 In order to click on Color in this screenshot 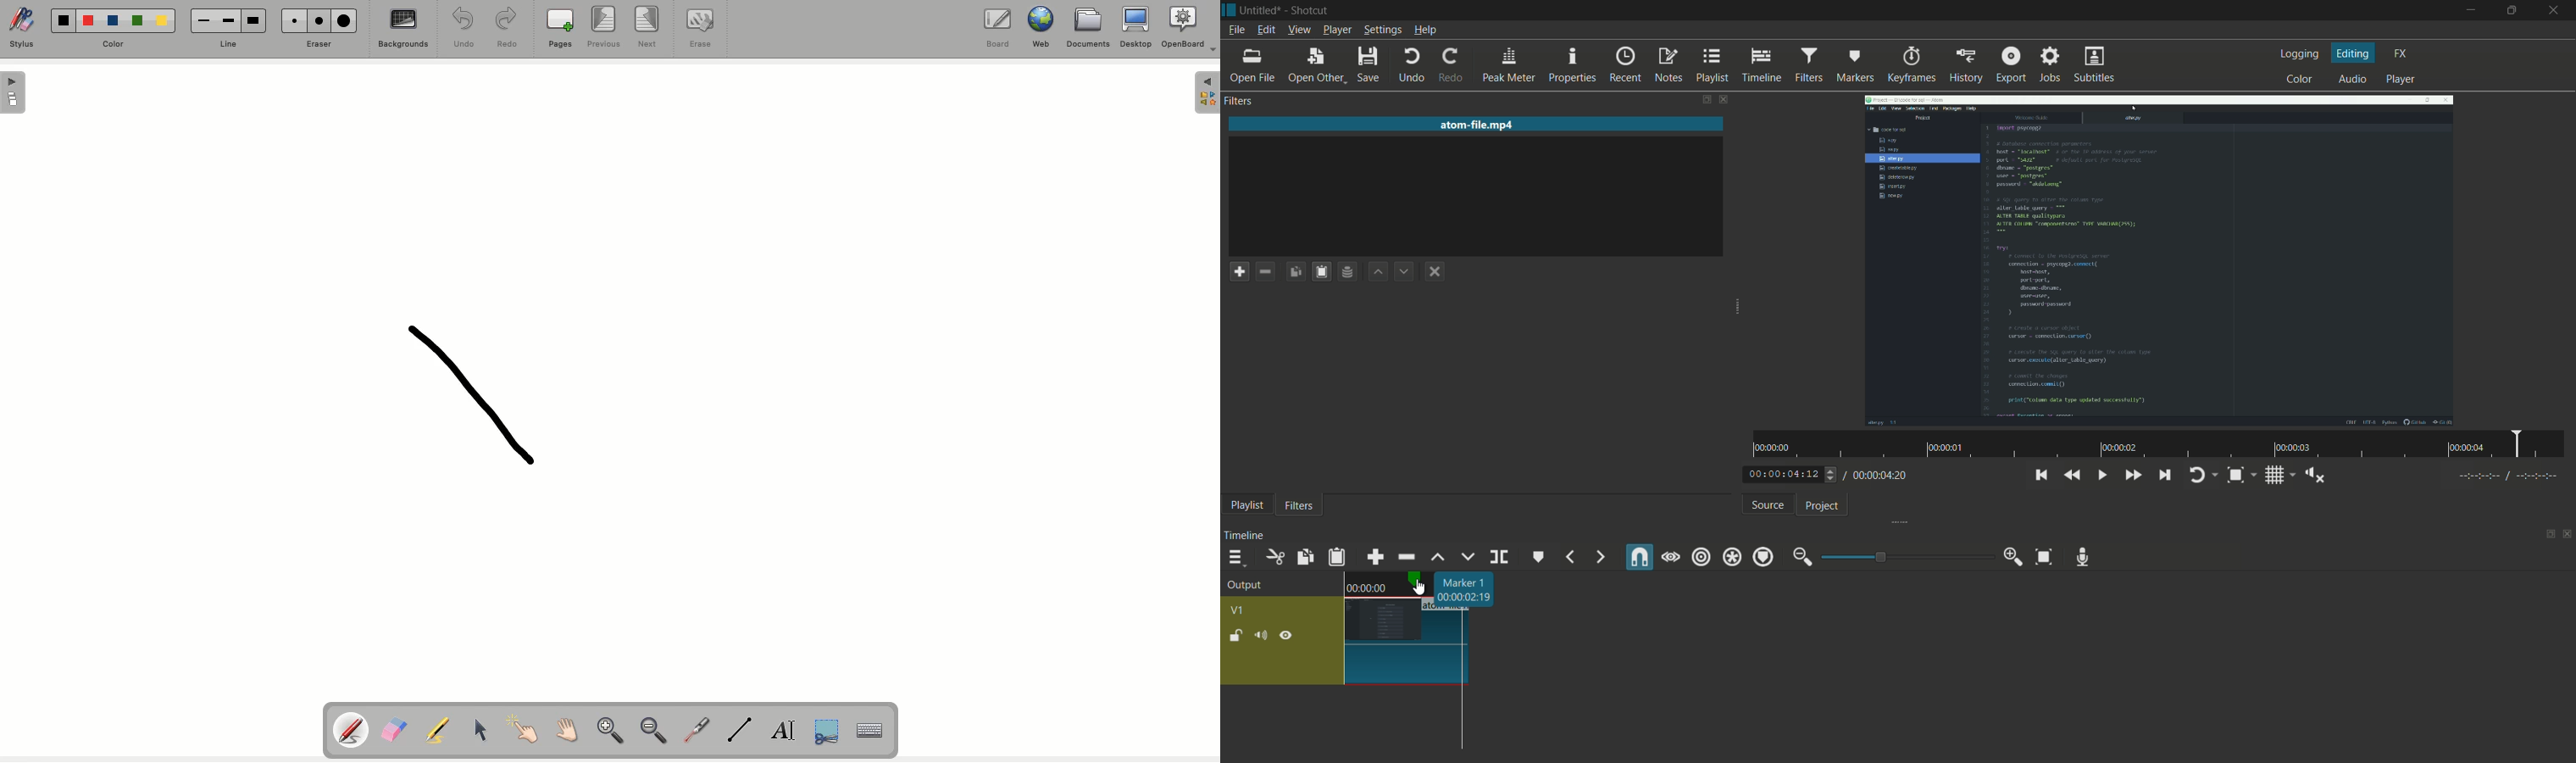, I will do `click(119, 41)`.